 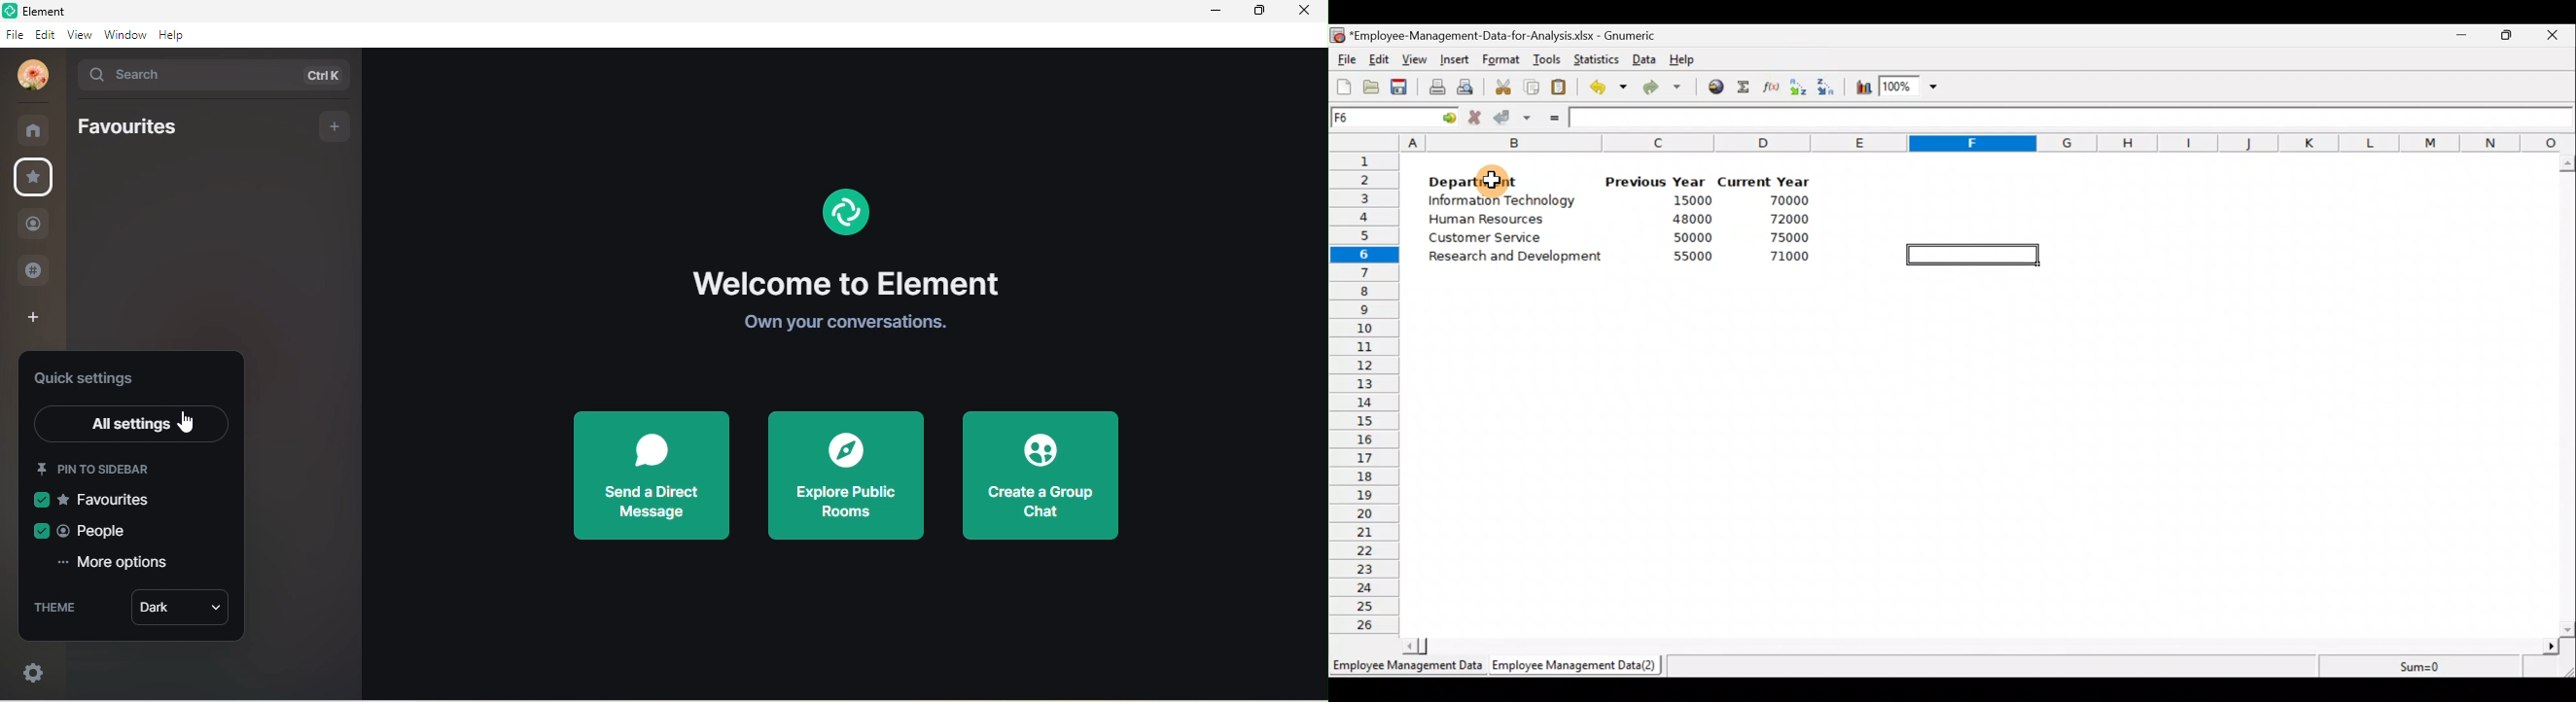 What do you see at coordinates (53, 11) in the screenshot?
I see `Element` at bounding box center [53, 11].